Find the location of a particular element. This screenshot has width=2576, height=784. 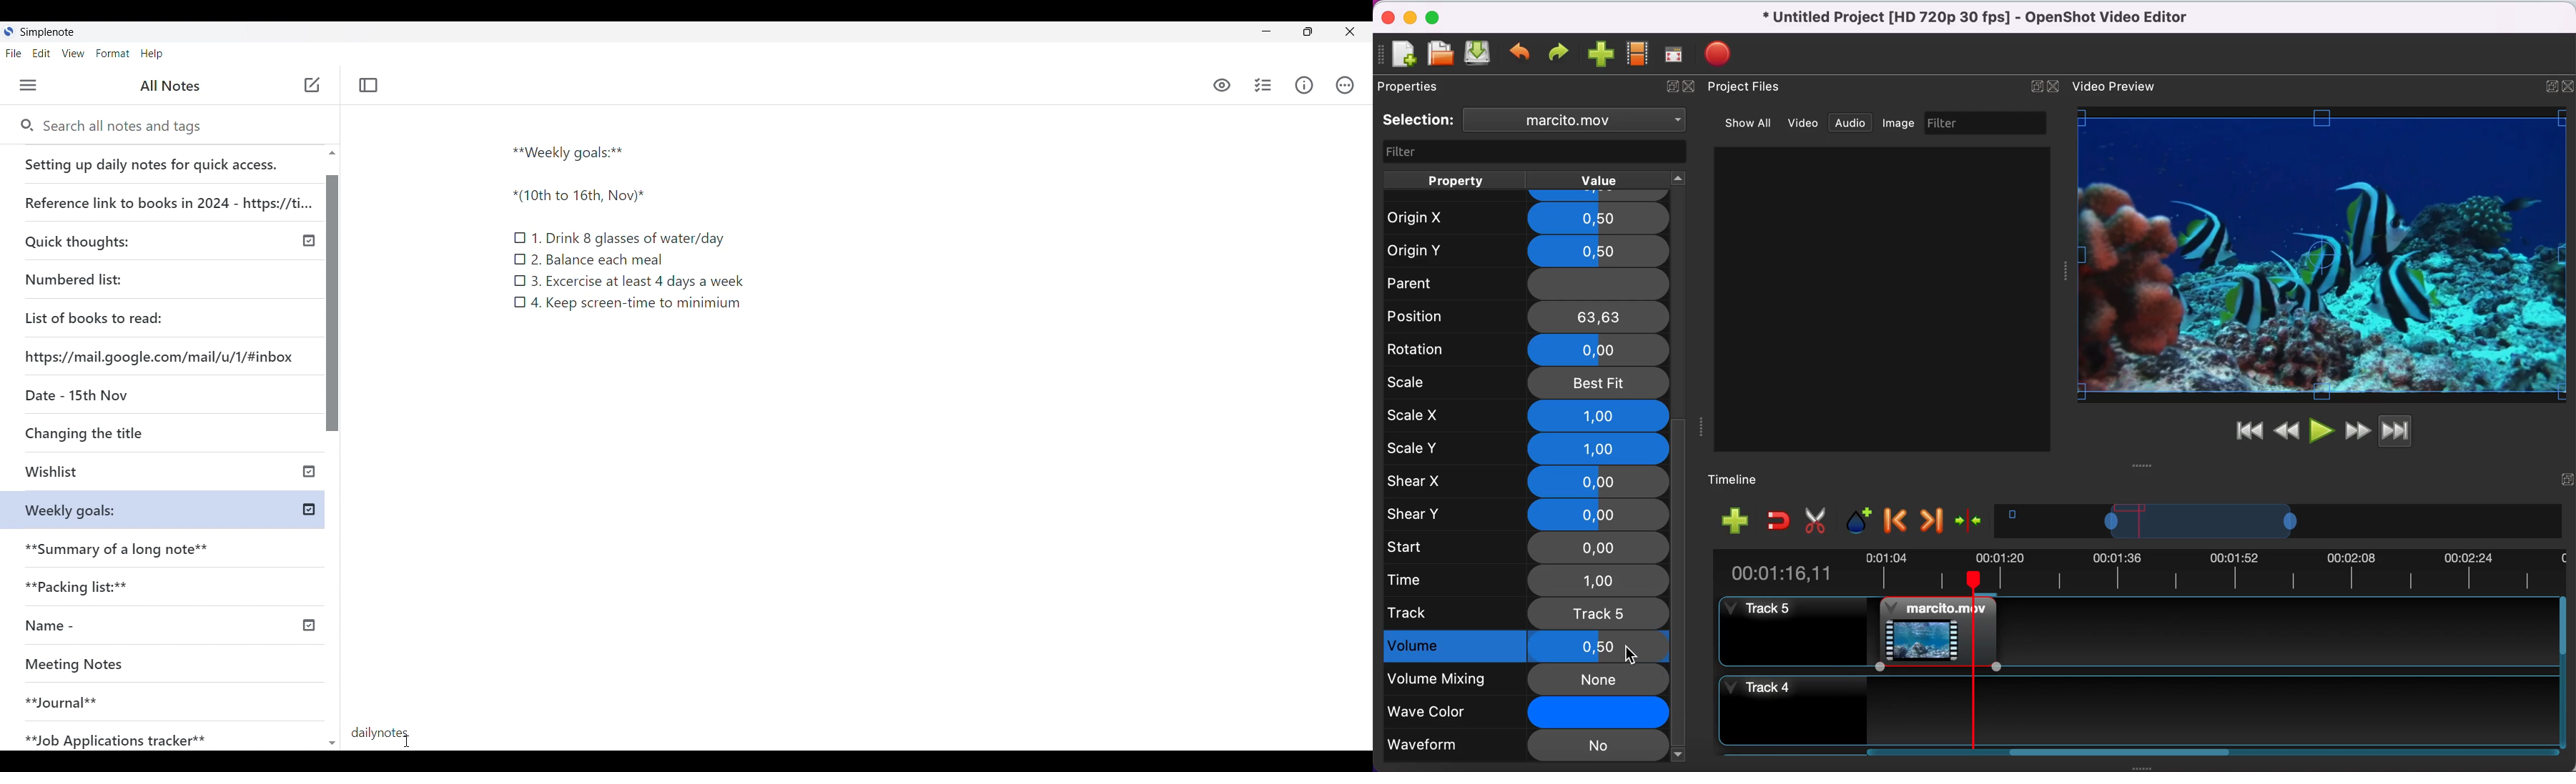

published is located at coordinates (309, 510).